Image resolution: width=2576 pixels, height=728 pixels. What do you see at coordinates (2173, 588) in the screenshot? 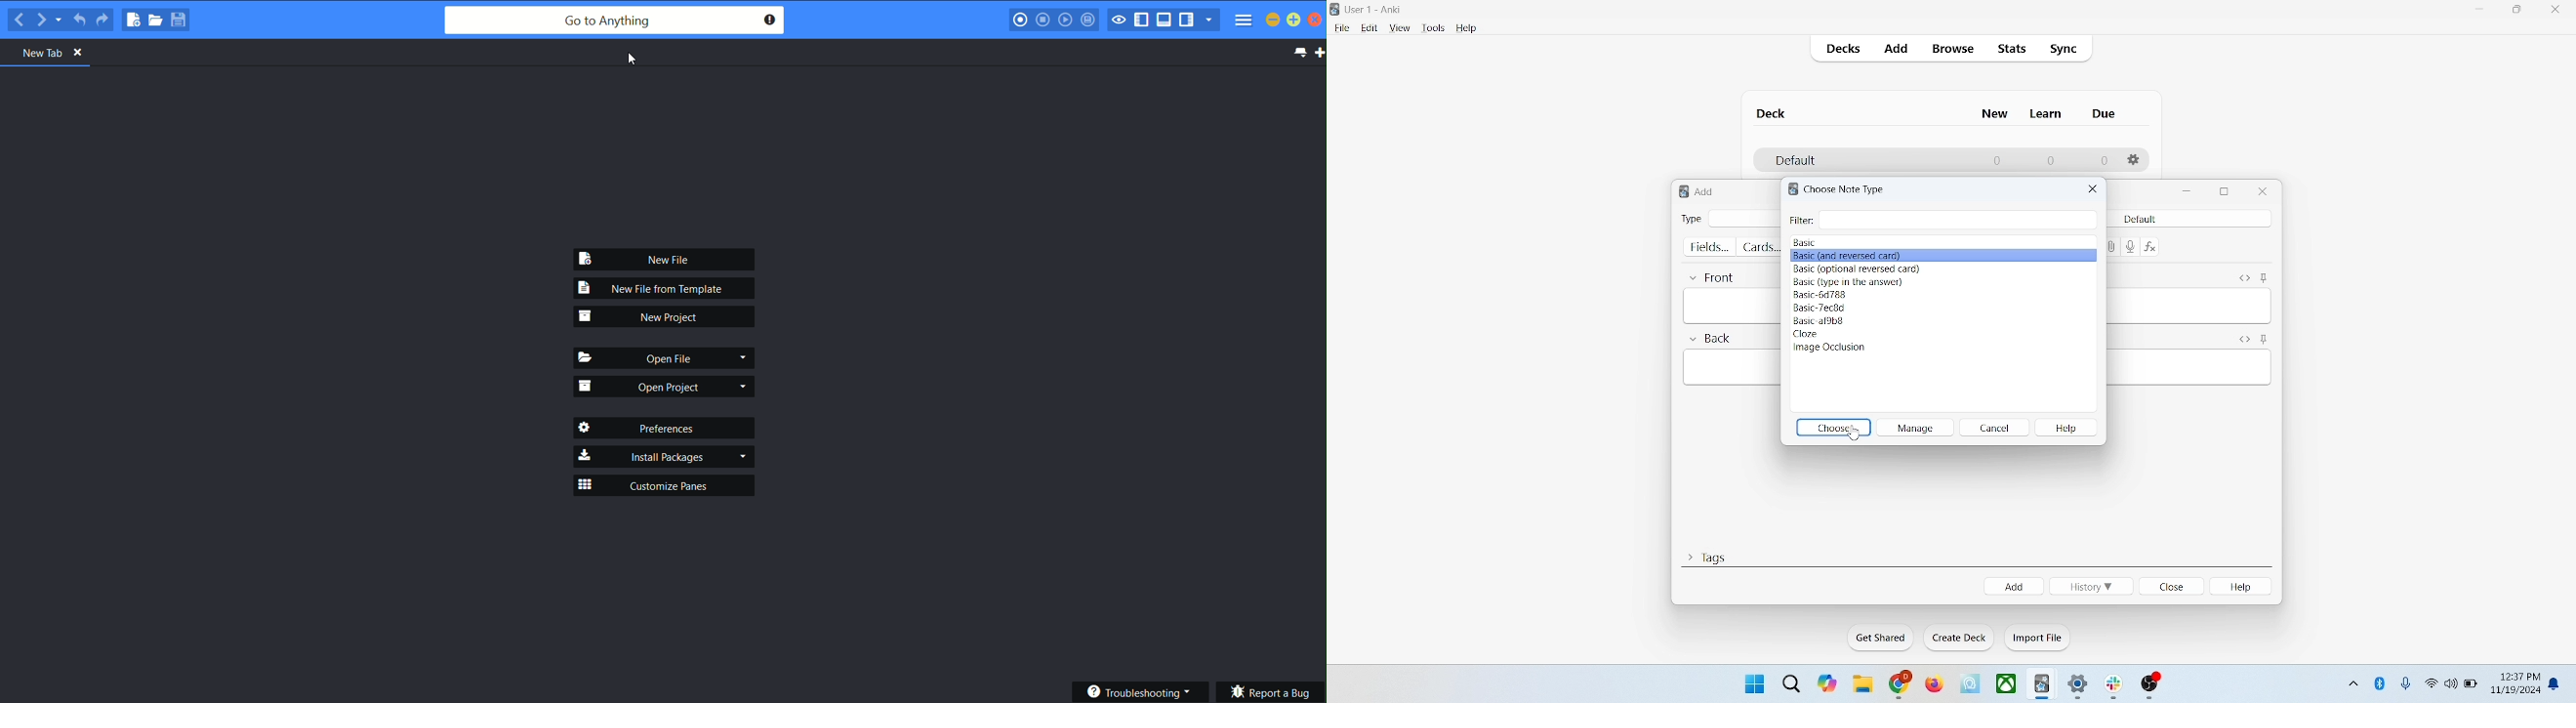
I see `close` at bounding box center [2173, 588].